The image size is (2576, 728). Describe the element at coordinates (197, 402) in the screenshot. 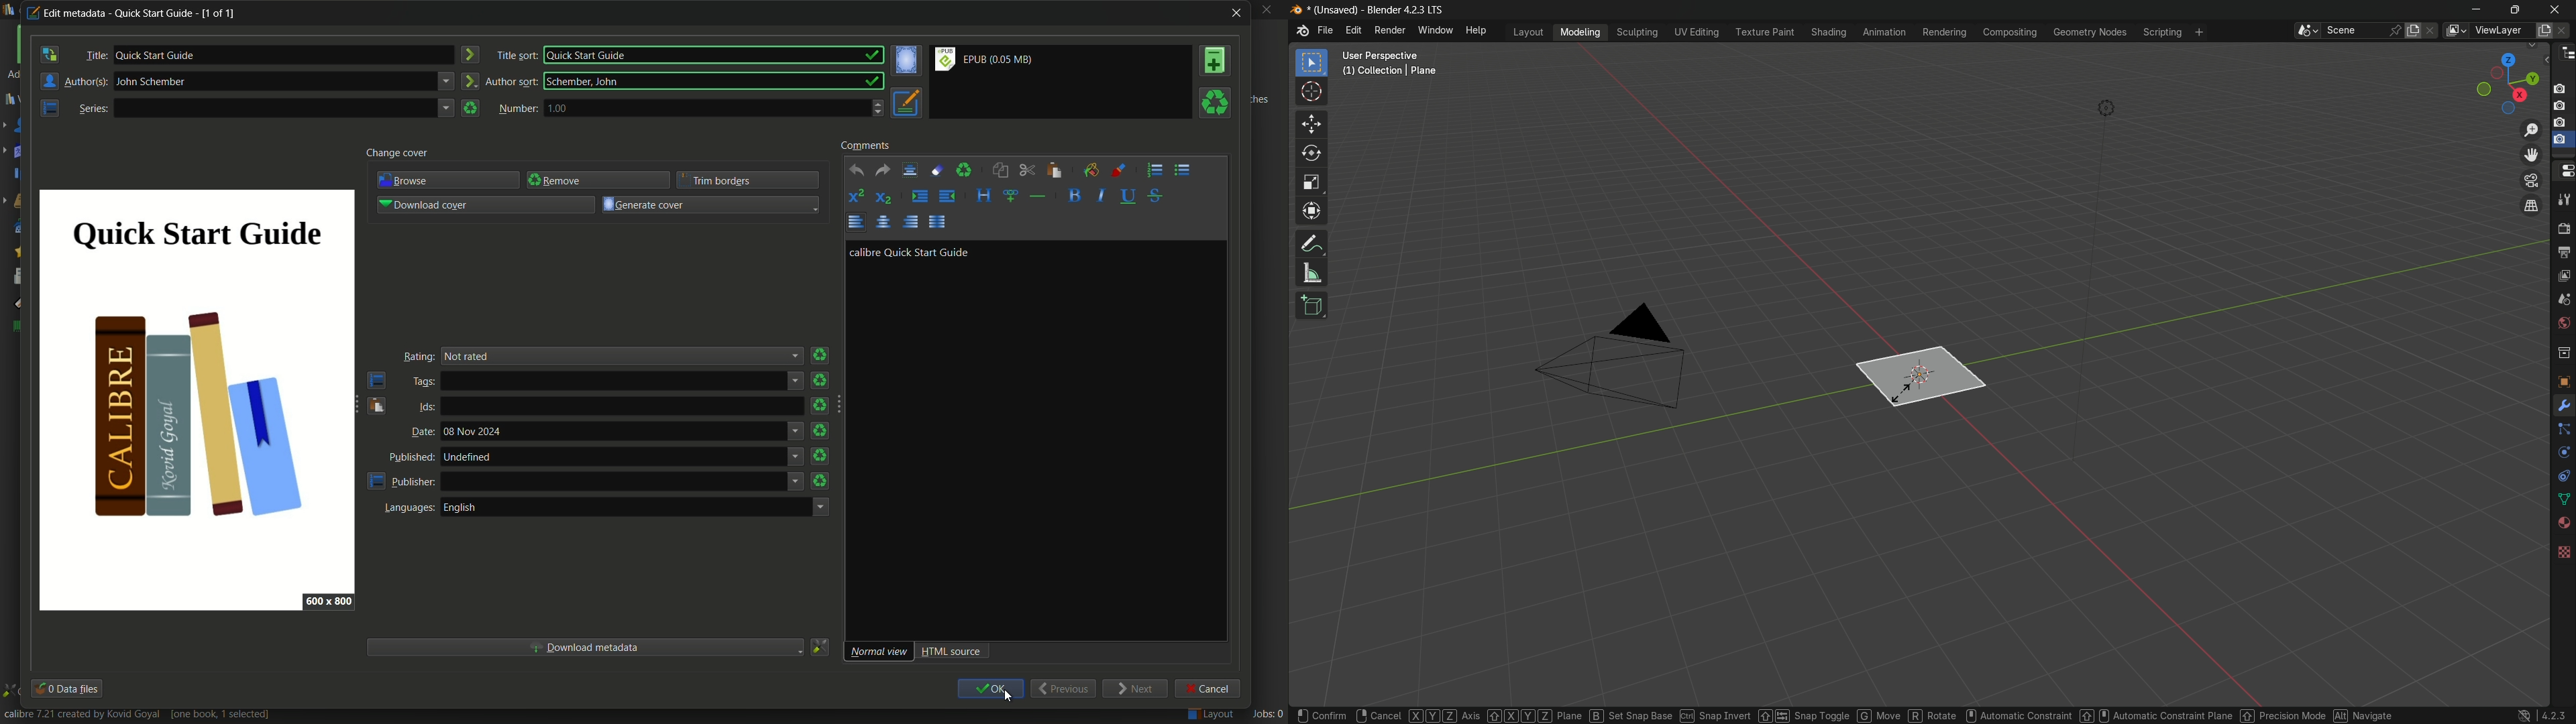

I see `image` at that location.